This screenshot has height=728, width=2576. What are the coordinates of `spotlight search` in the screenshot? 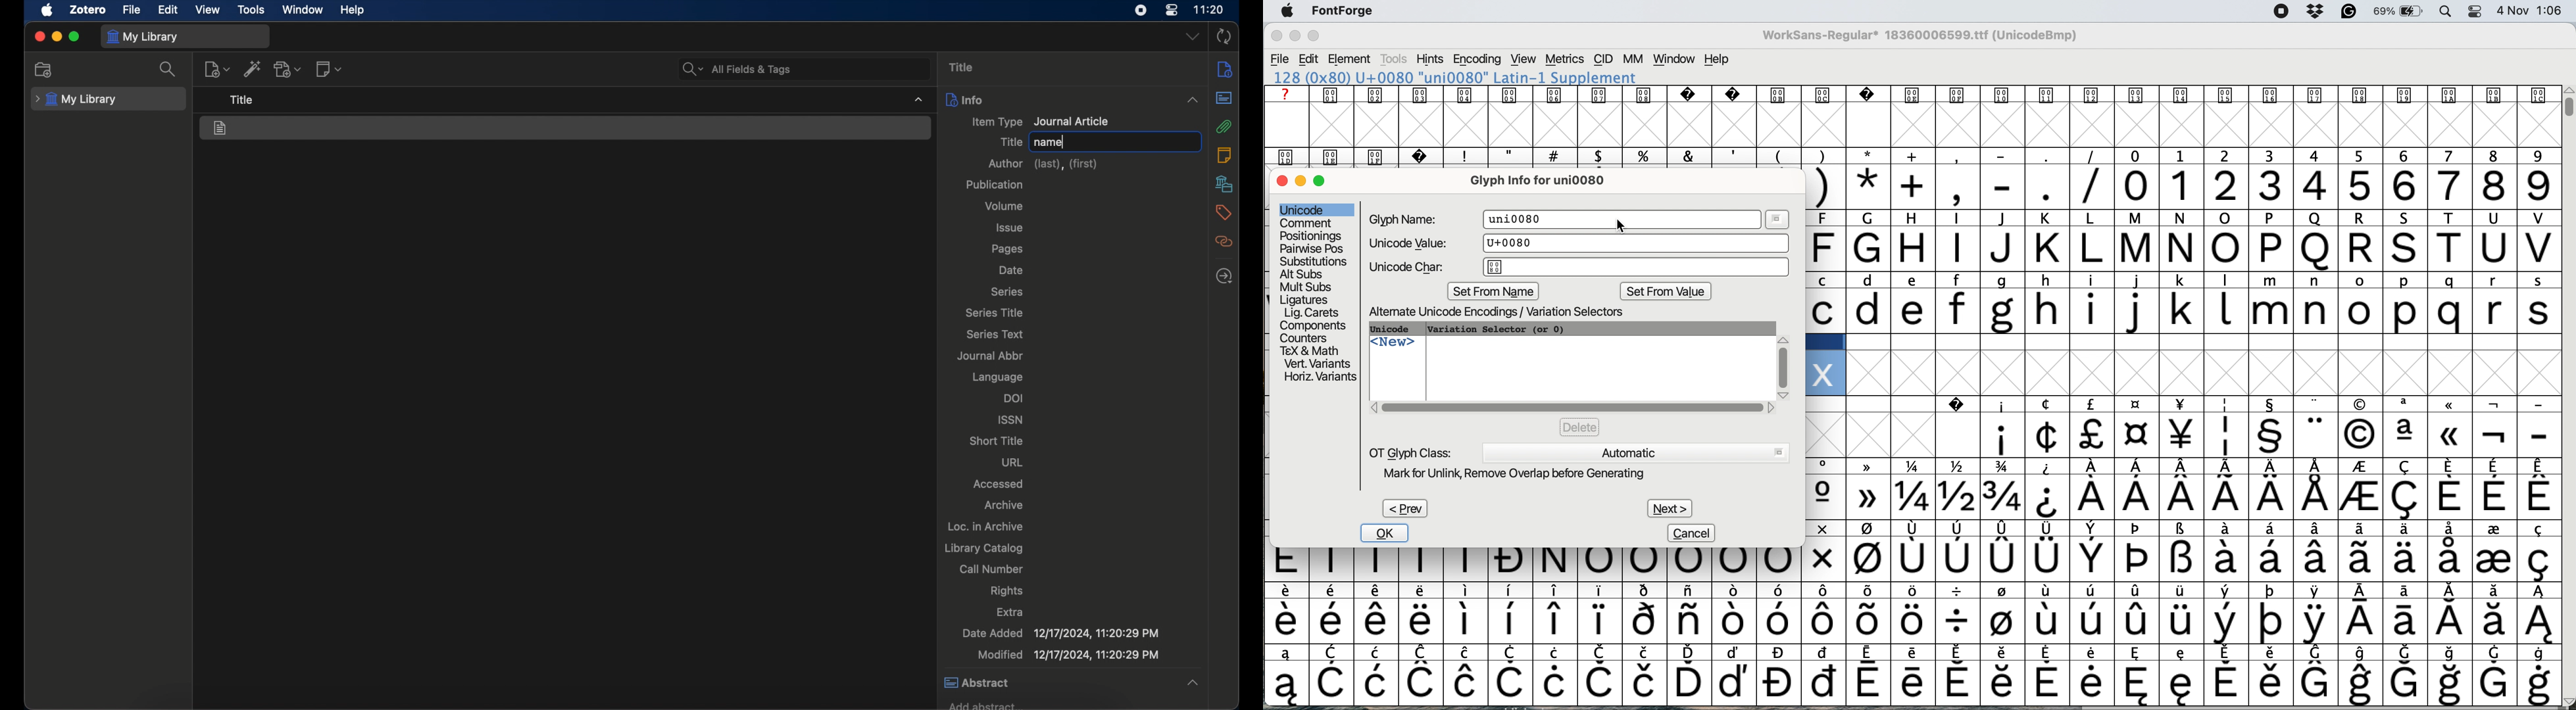 It's located at (2446, 12).